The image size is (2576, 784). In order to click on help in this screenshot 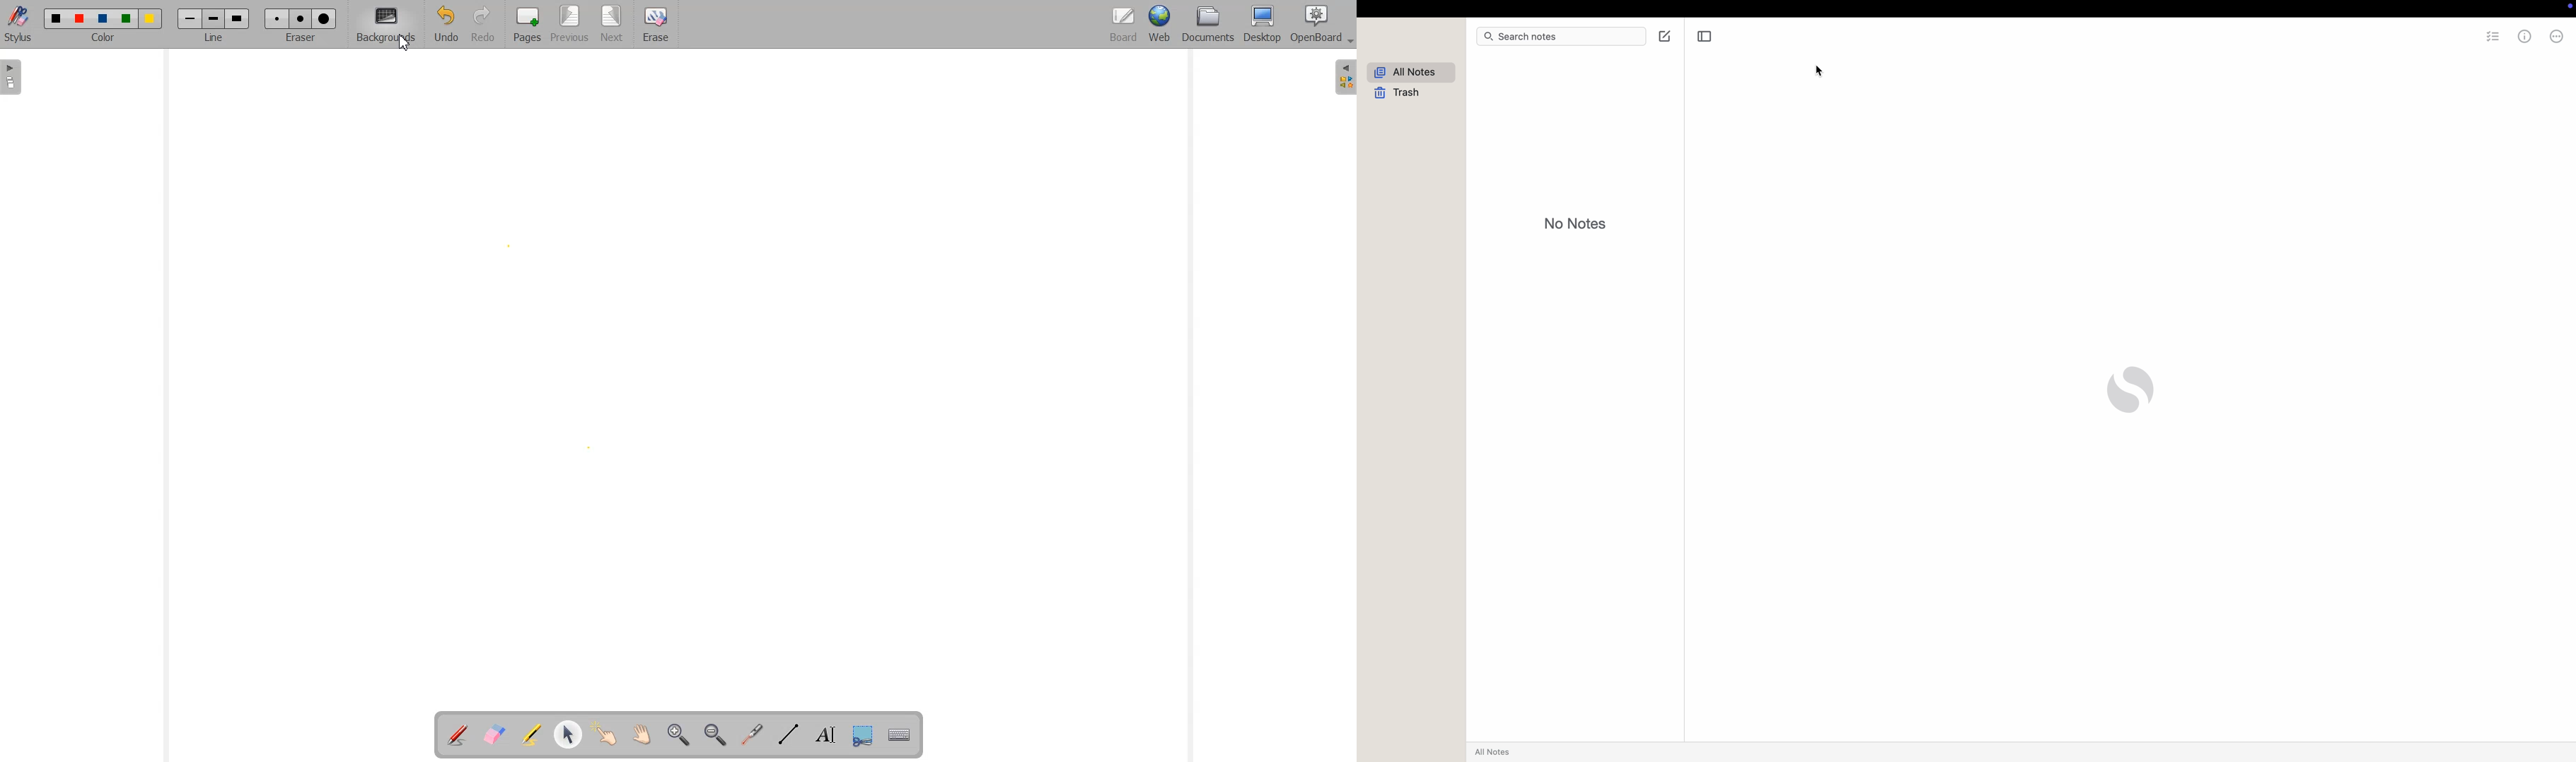, I will do `click(2544, 37)`.